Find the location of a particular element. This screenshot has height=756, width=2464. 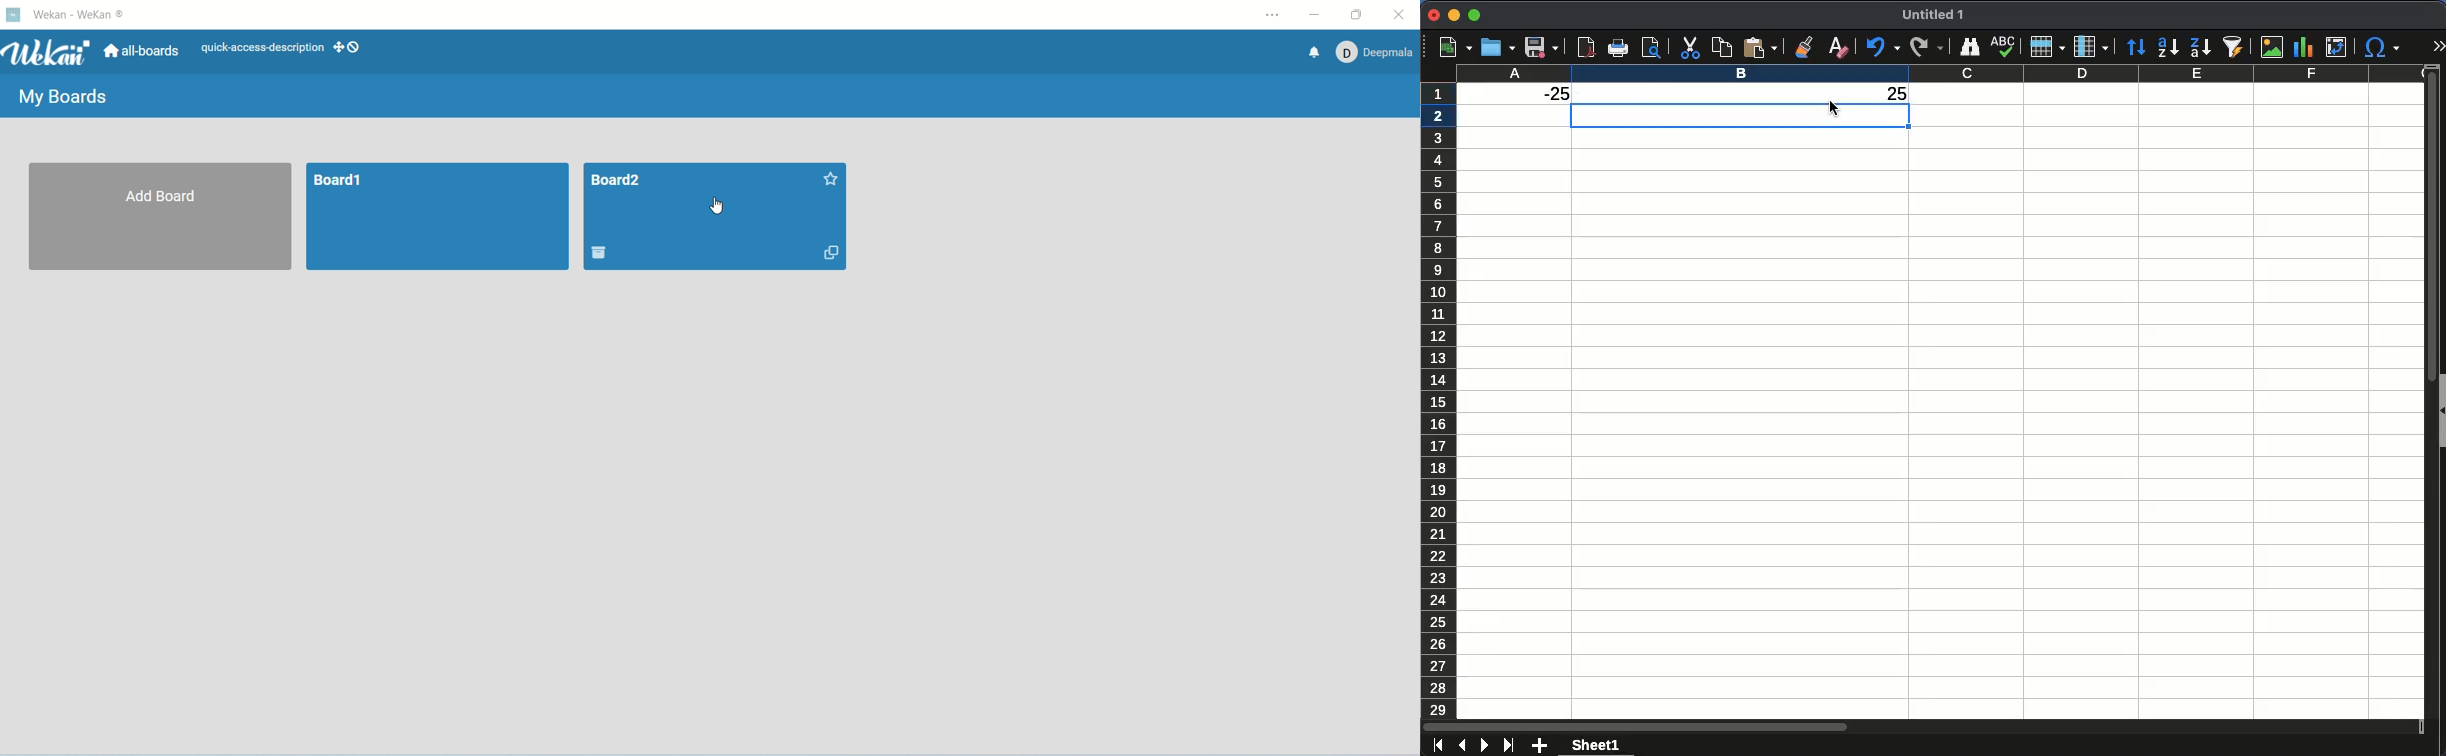

minimize is located at coordinates (1454, 14).